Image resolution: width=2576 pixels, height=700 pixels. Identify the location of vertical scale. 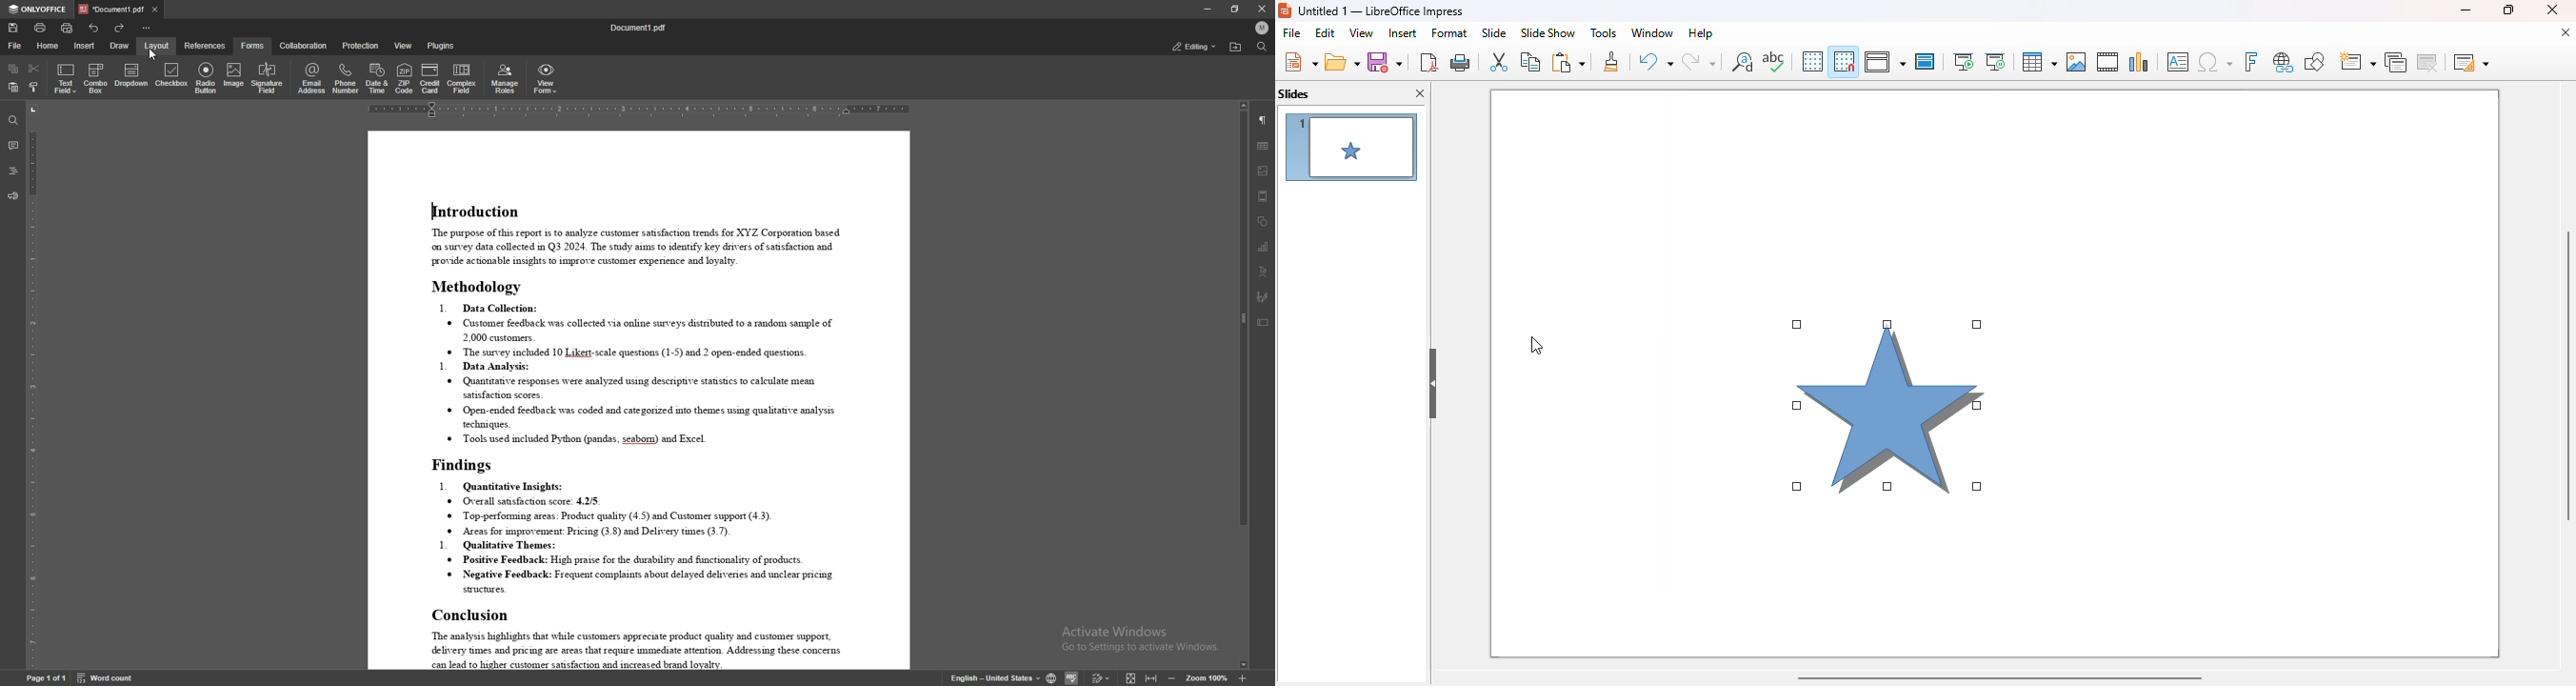
(29, 385).